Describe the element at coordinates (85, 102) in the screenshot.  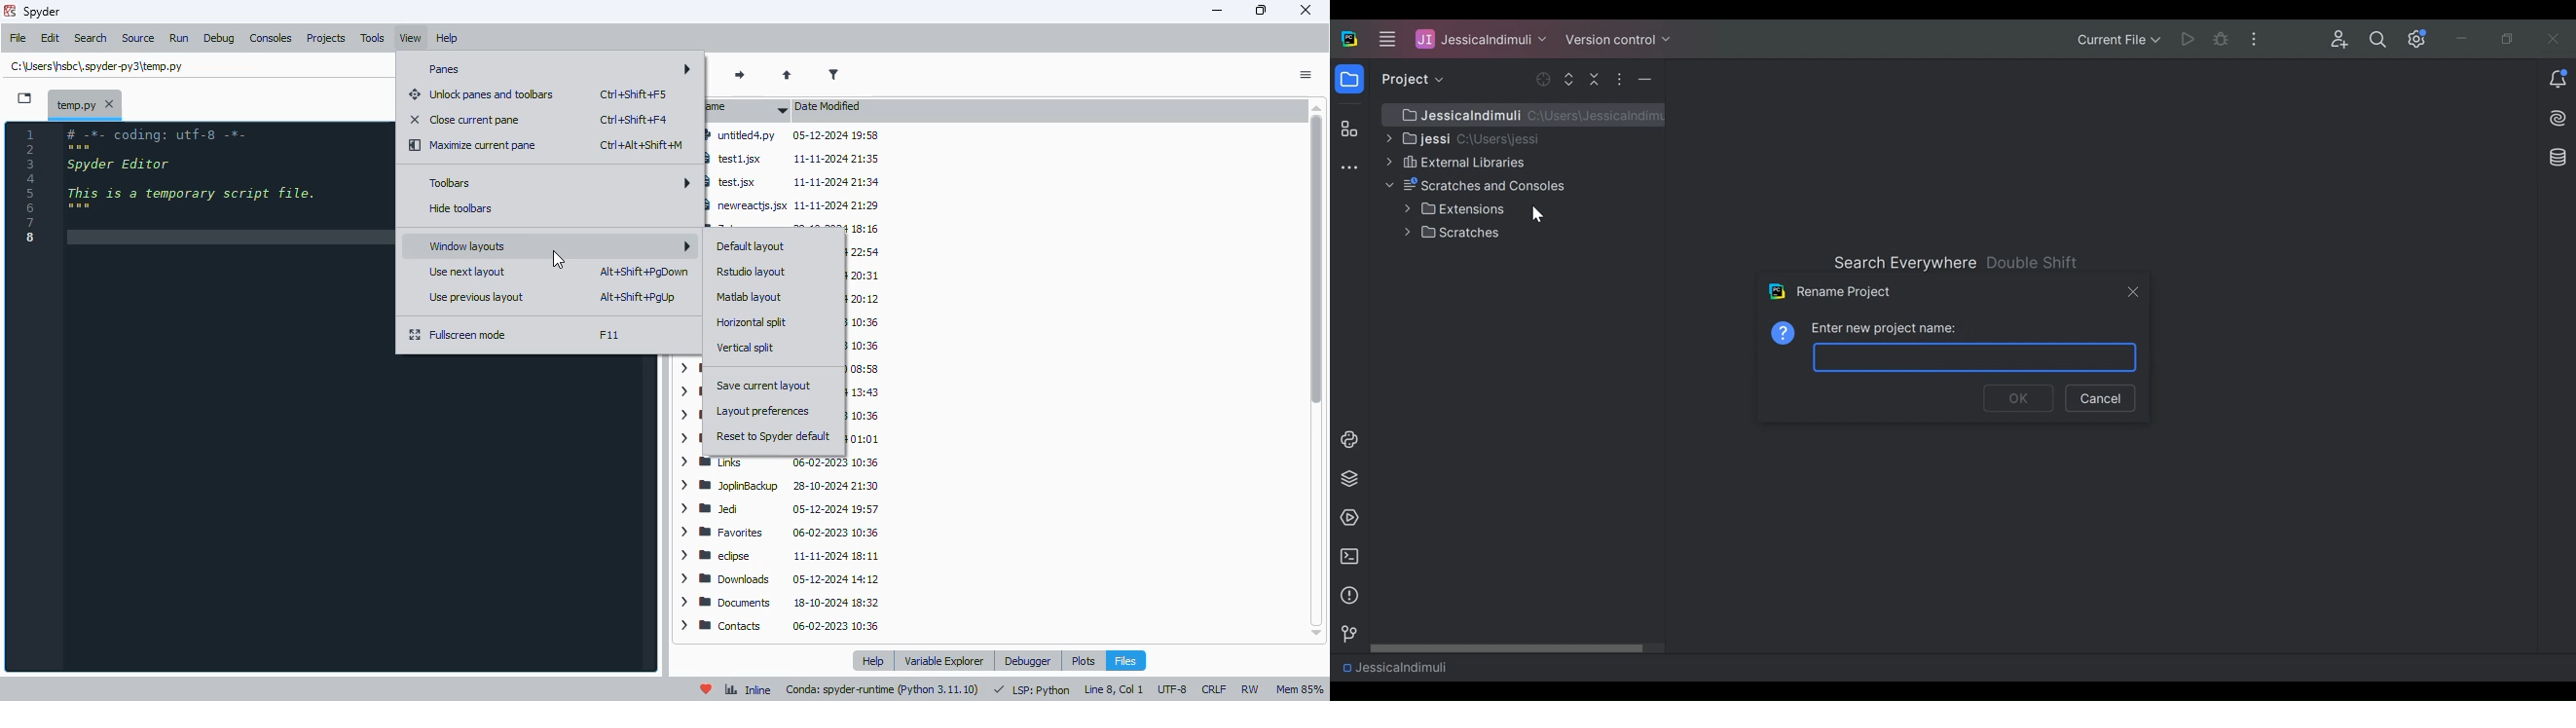
I see `temporary file` at that location.